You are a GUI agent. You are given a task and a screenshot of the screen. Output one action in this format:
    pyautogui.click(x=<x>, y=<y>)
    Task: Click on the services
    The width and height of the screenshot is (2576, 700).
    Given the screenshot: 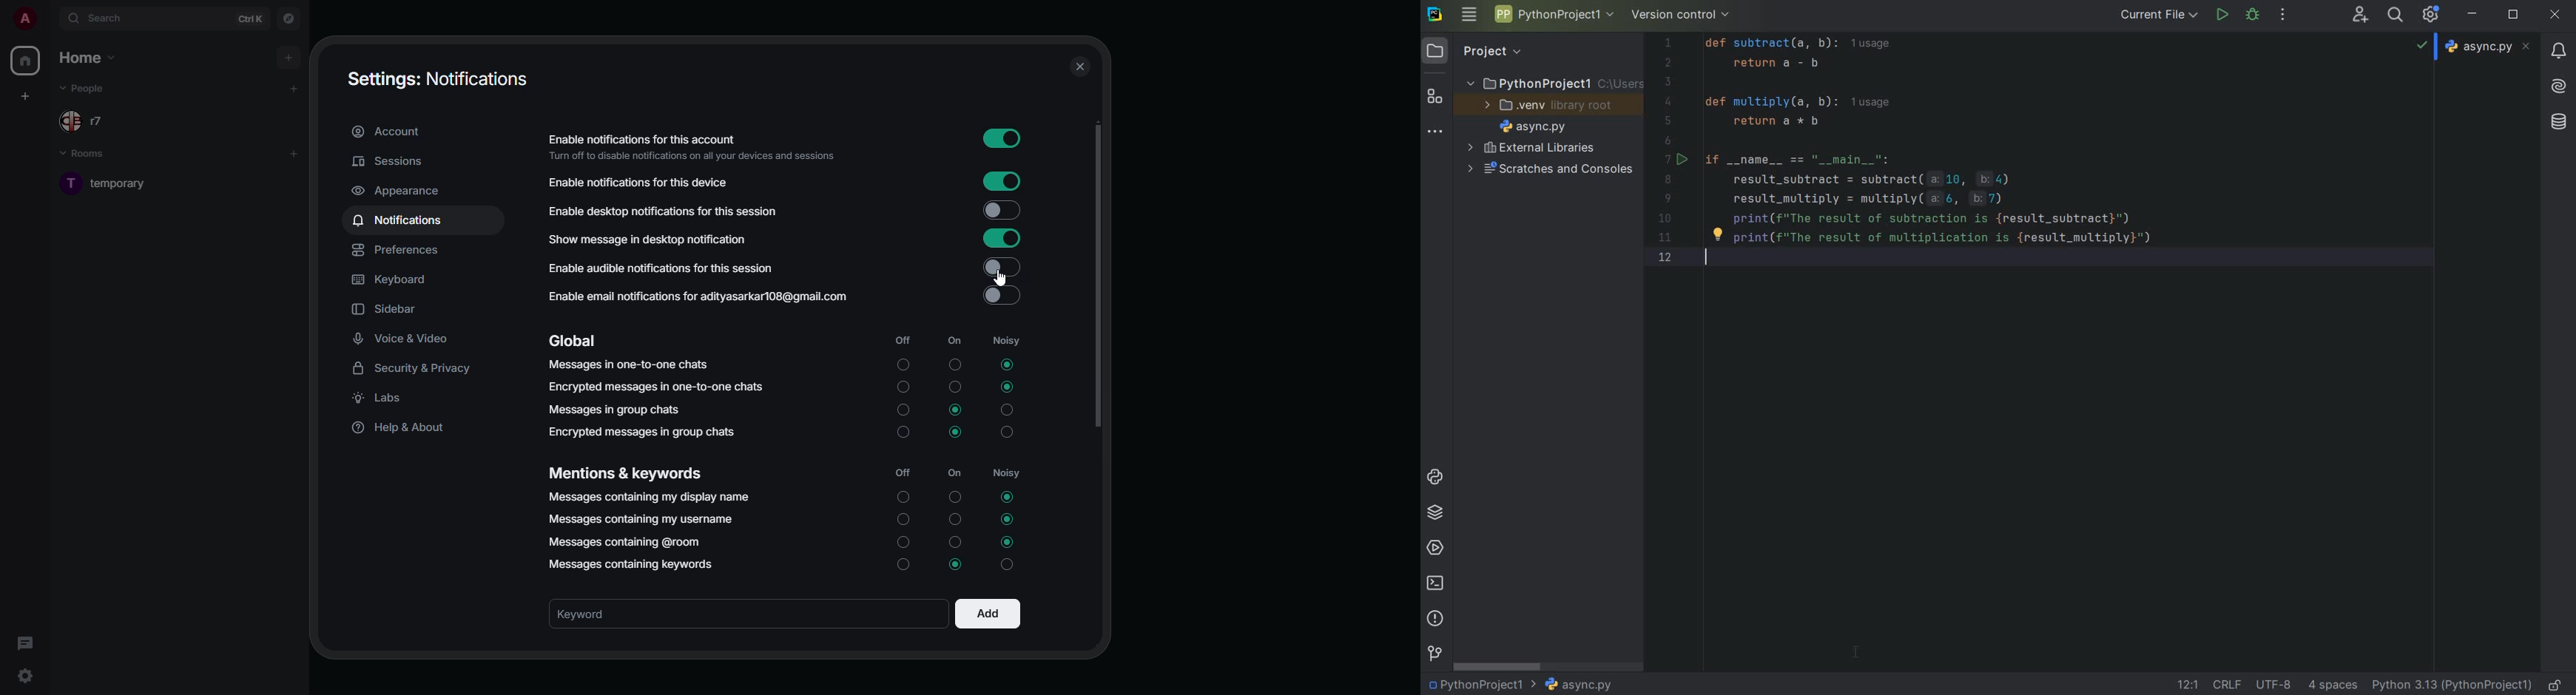 What is the action you would take?
    pyautogui.click(x=1437, y=547)
    